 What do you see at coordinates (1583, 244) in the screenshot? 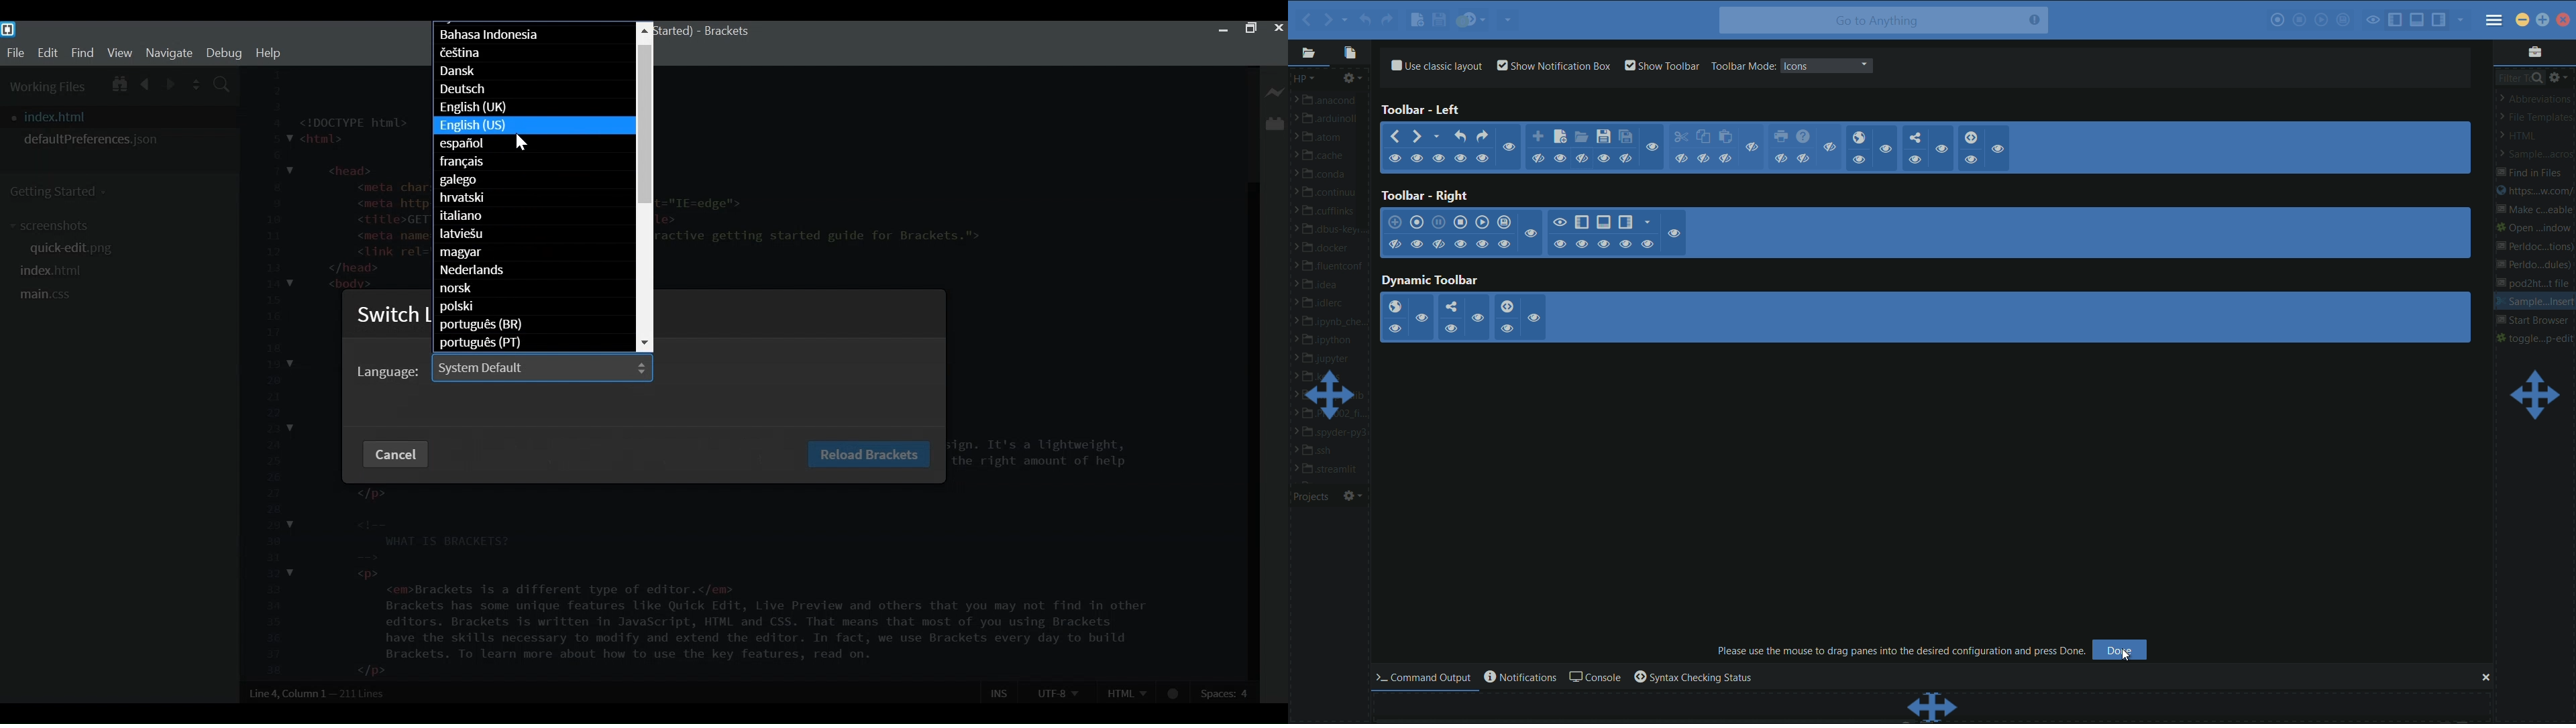
I see `hide/show` at bounding box center [1583, 244].